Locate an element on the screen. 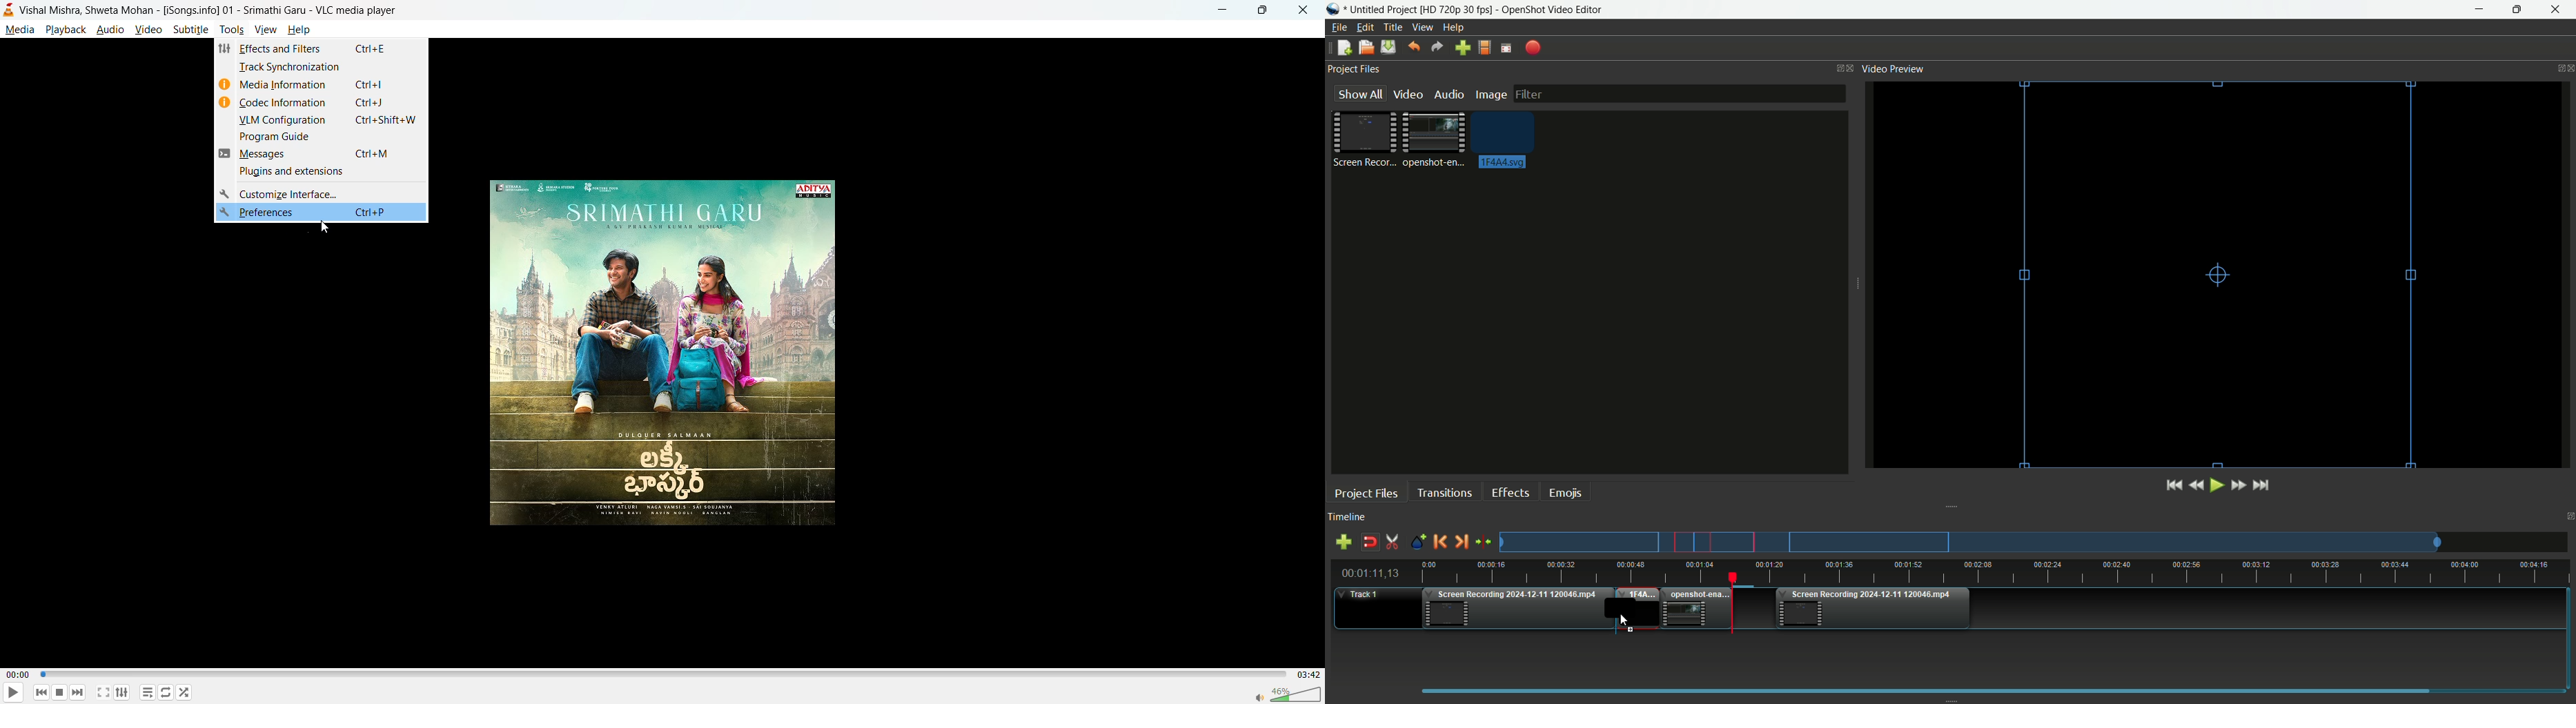  Transitions is located at coordinates (1444, 493).